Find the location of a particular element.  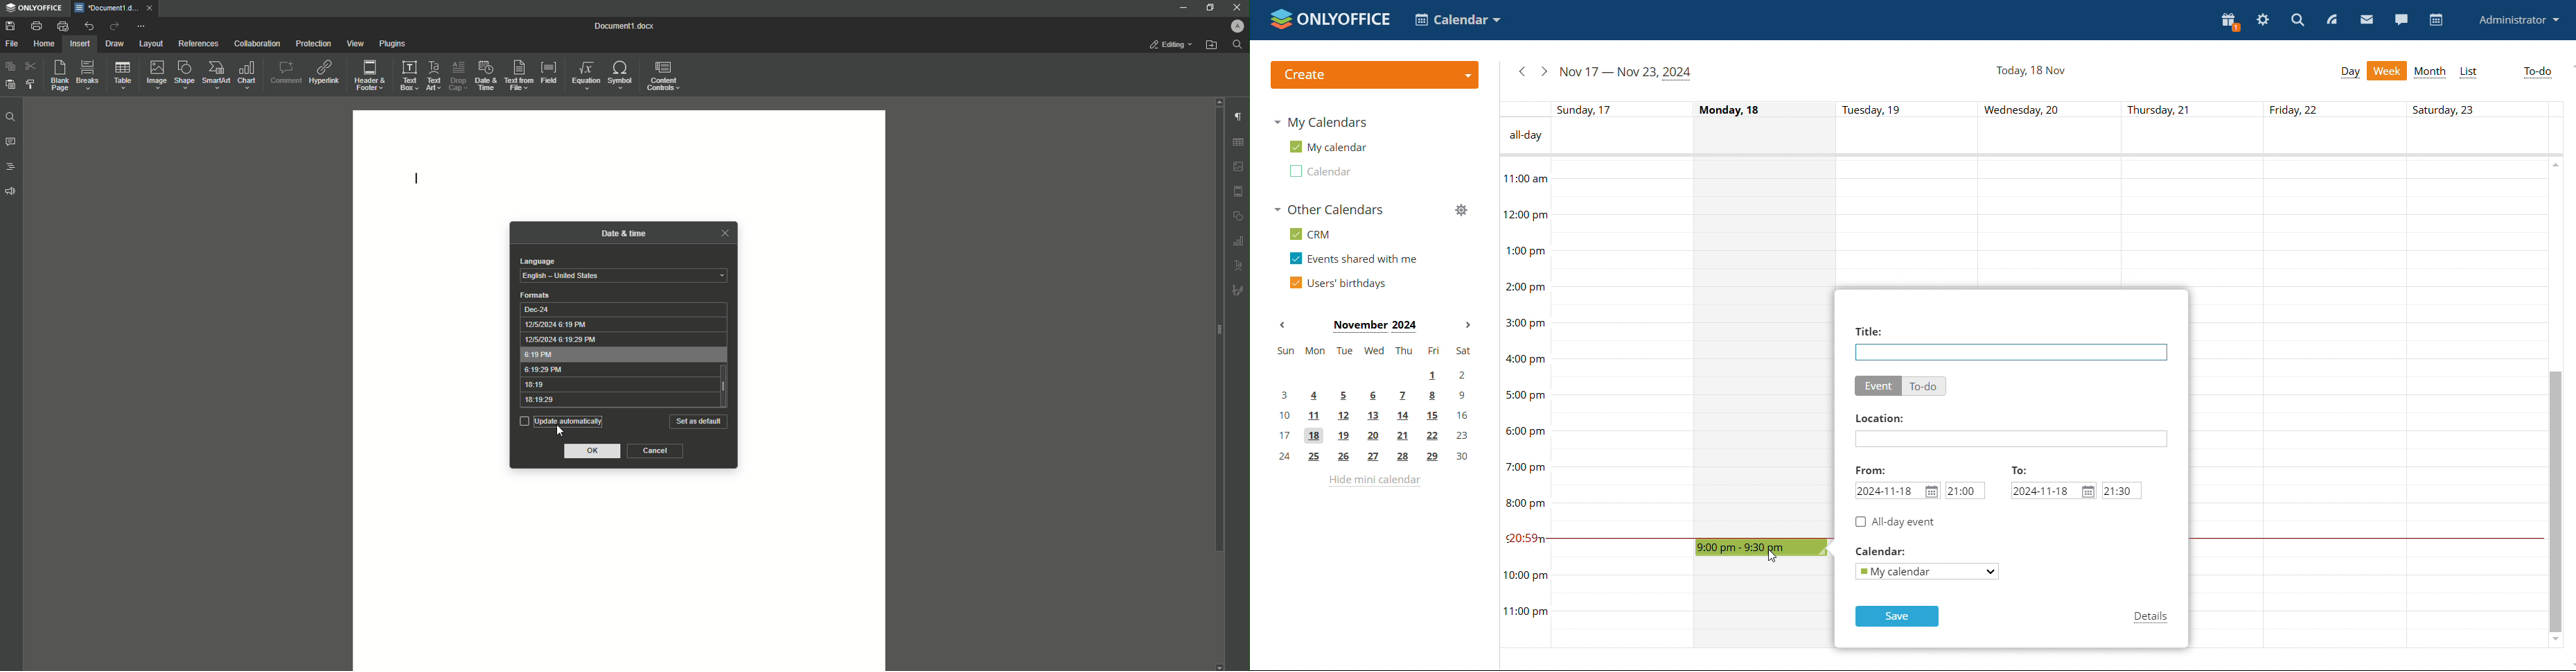

Save is located at coordinates (10, 25).